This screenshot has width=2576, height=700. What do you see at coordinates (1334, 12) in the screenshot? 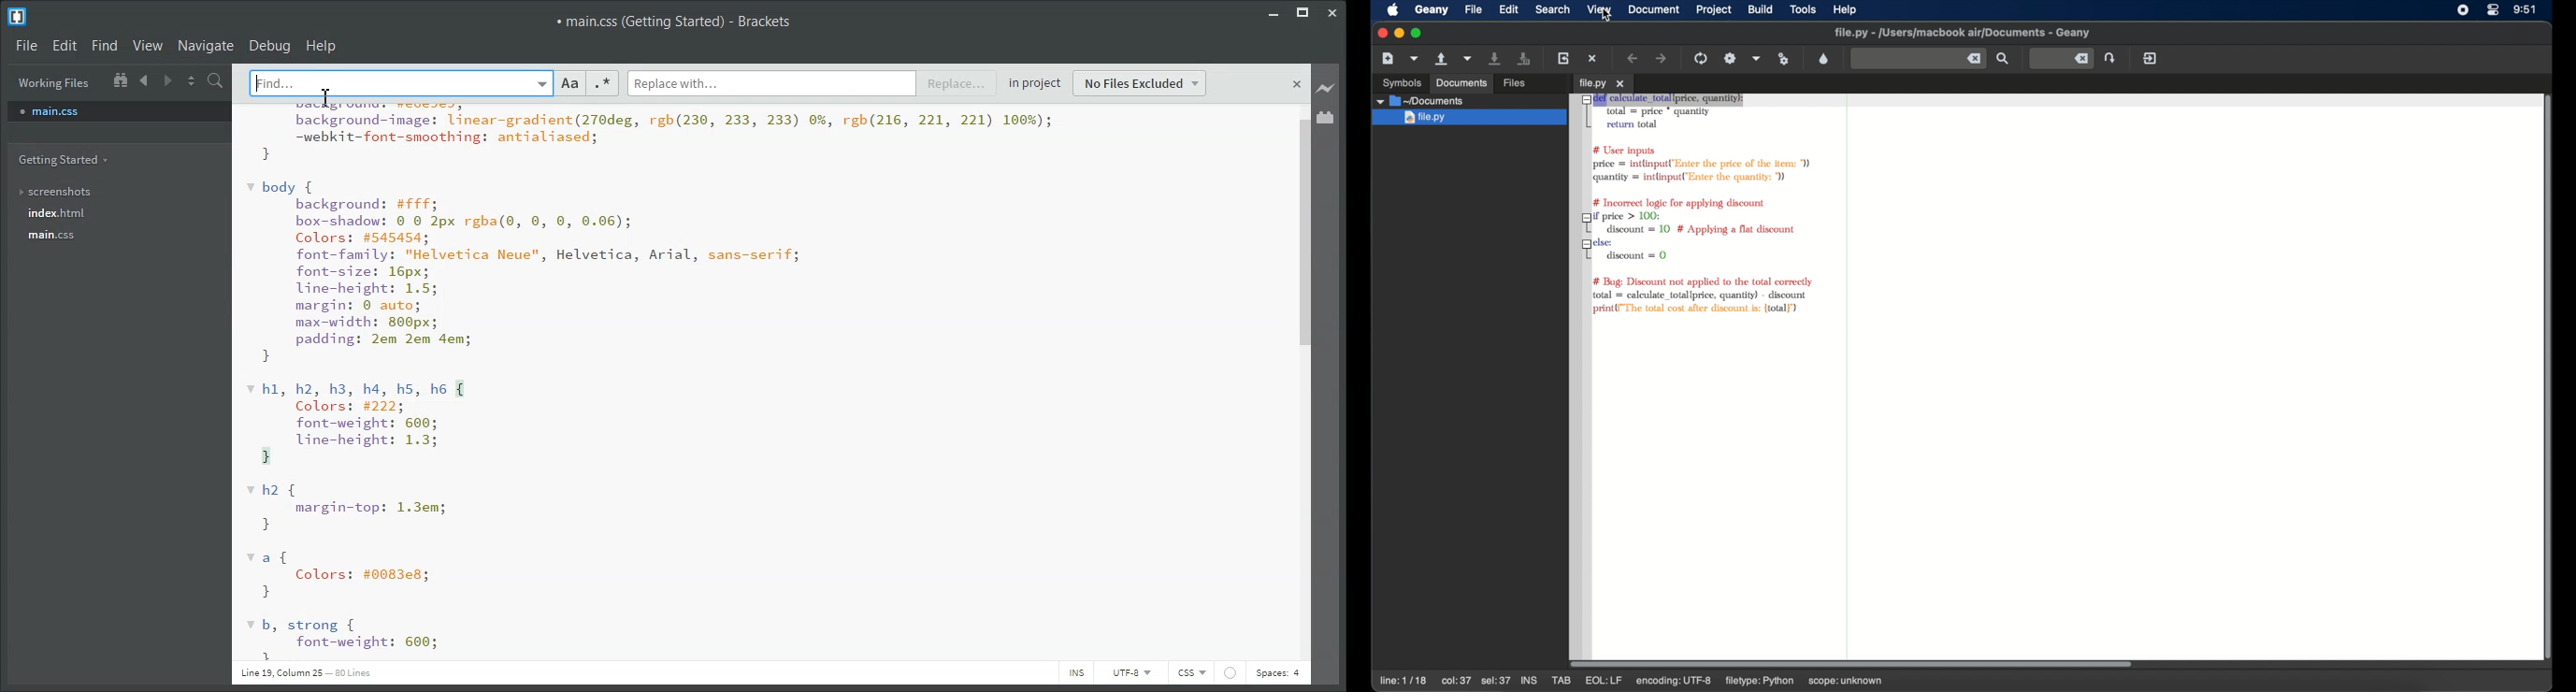
I see `Close` at bounding box center [1334, 12].